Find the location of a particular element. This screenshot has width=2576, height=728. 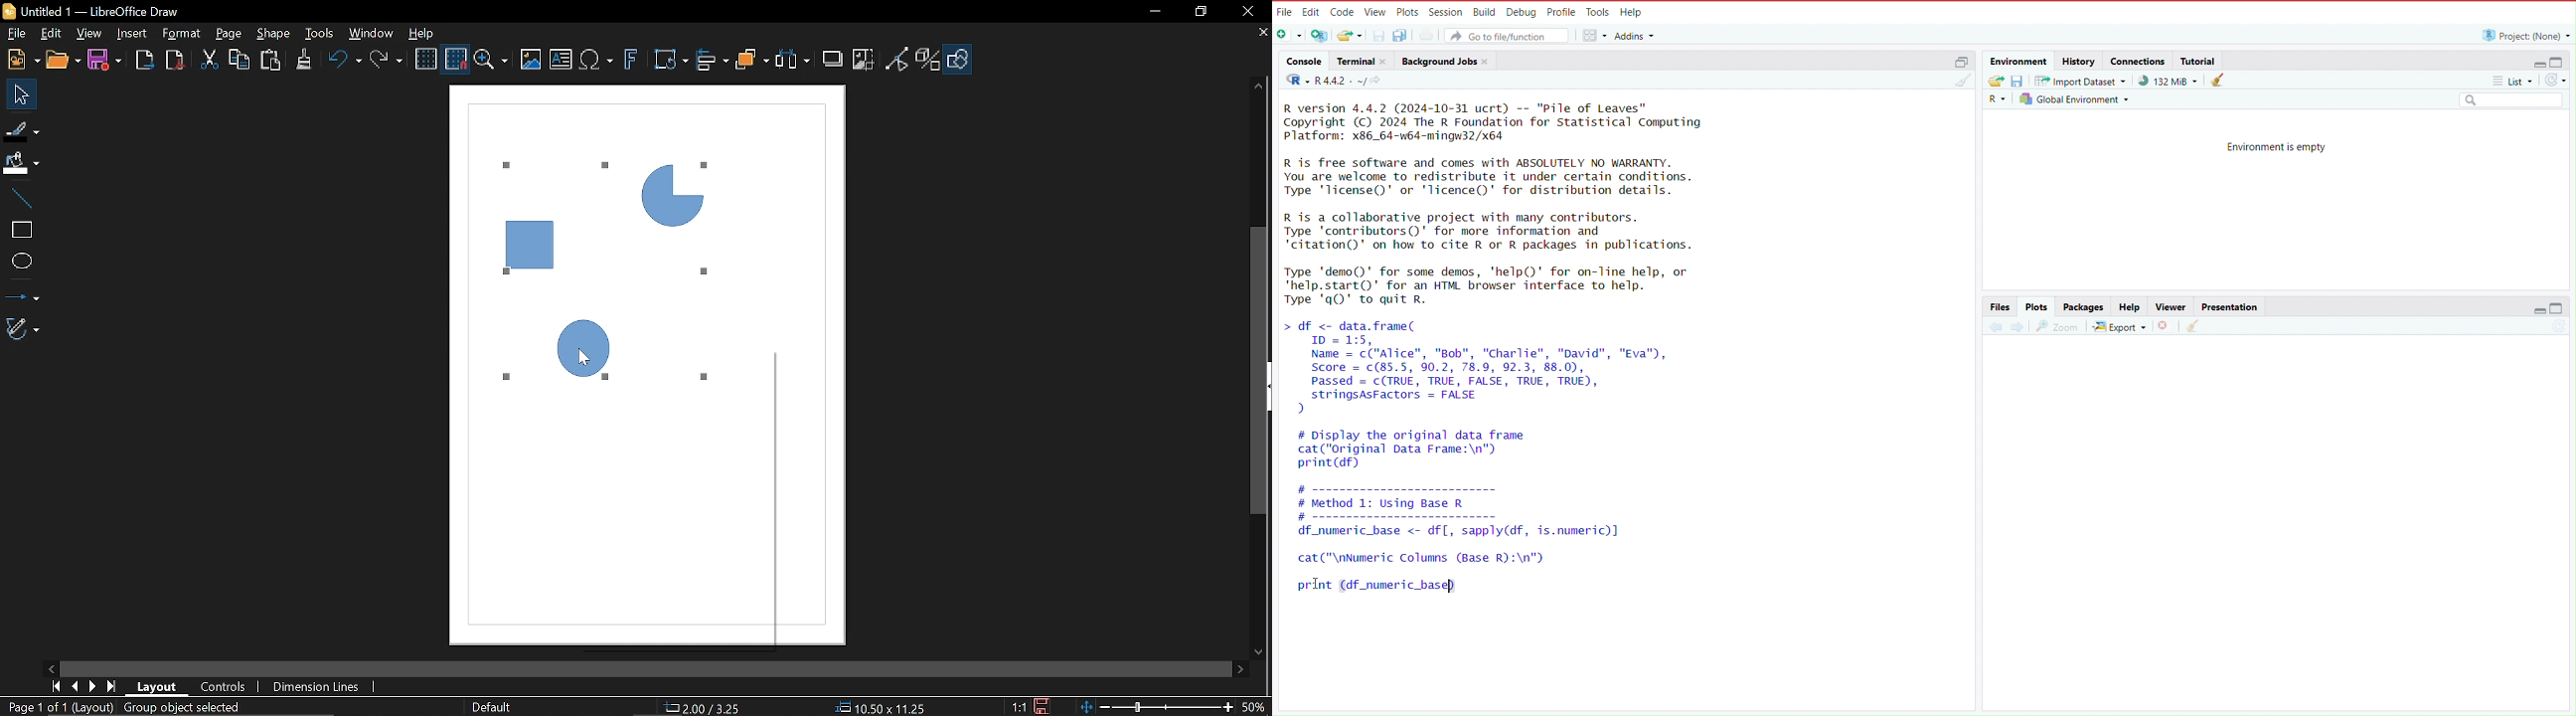

Save is located at coordinates (107, 62).